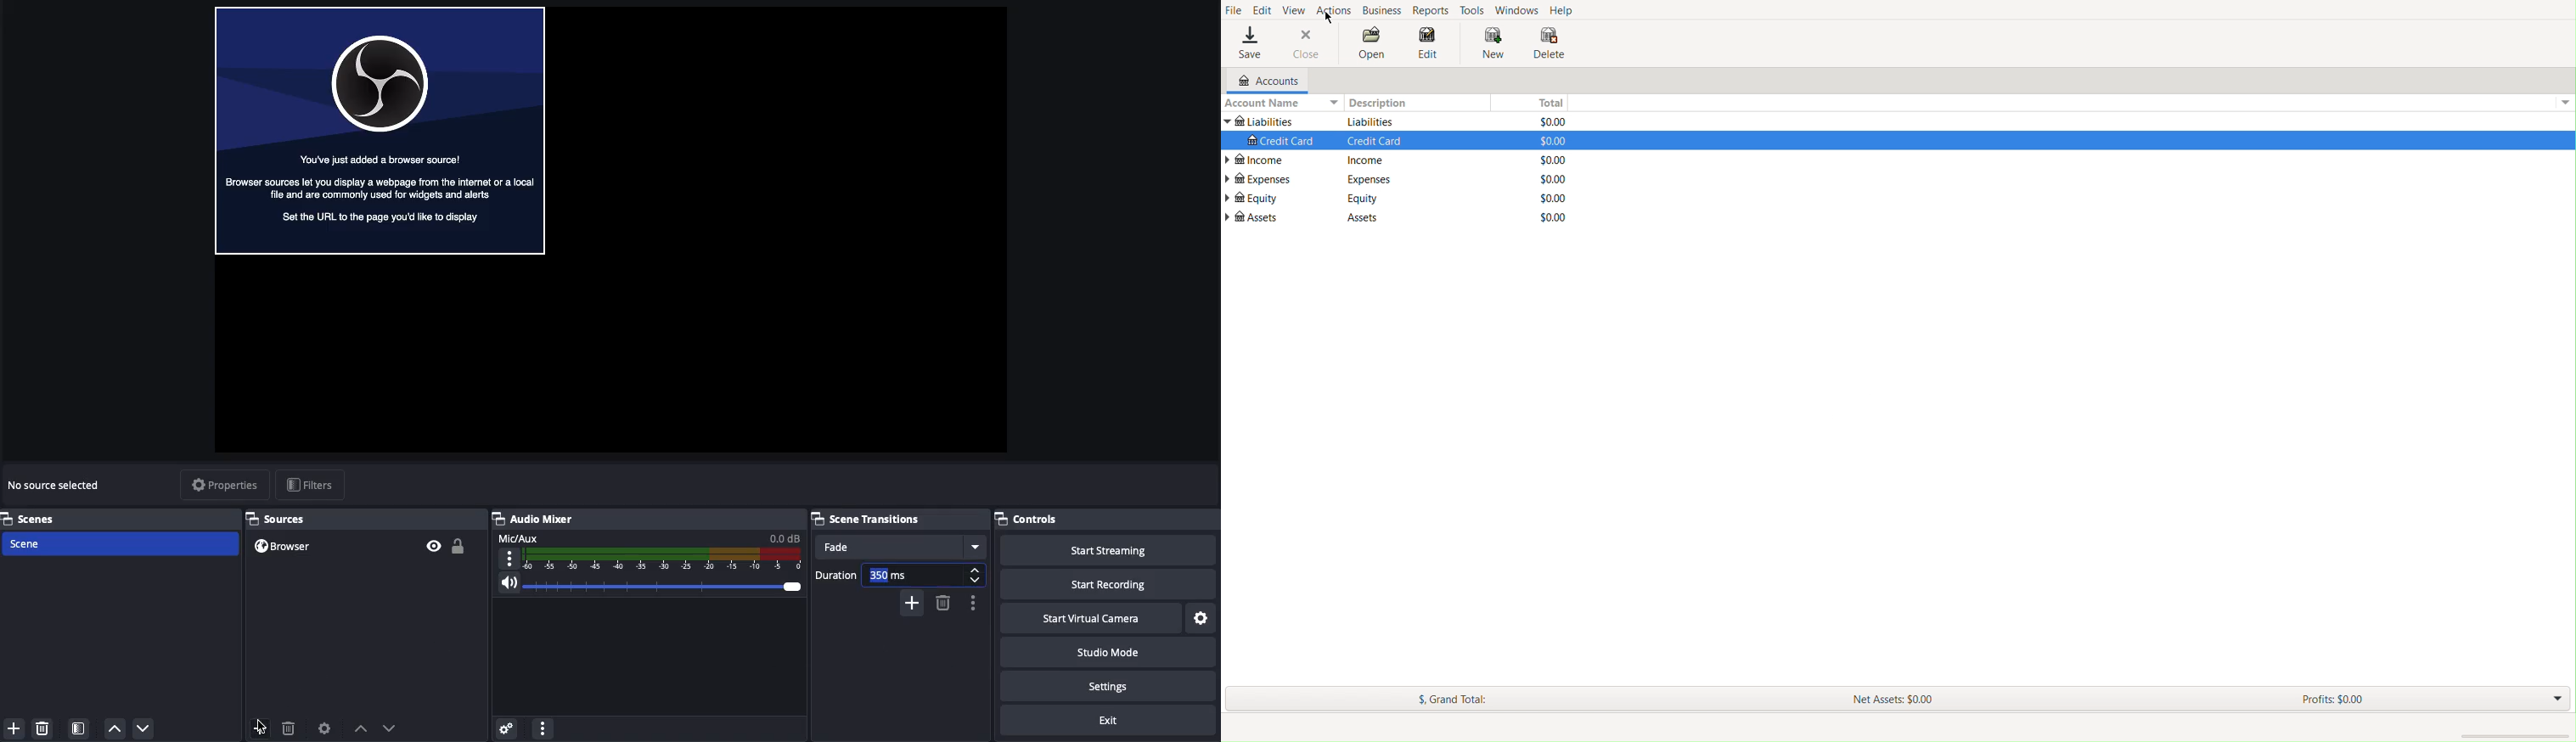 The width and height of the screenshot is (2576, 756). I want to click on Description, so click(1362, 216).